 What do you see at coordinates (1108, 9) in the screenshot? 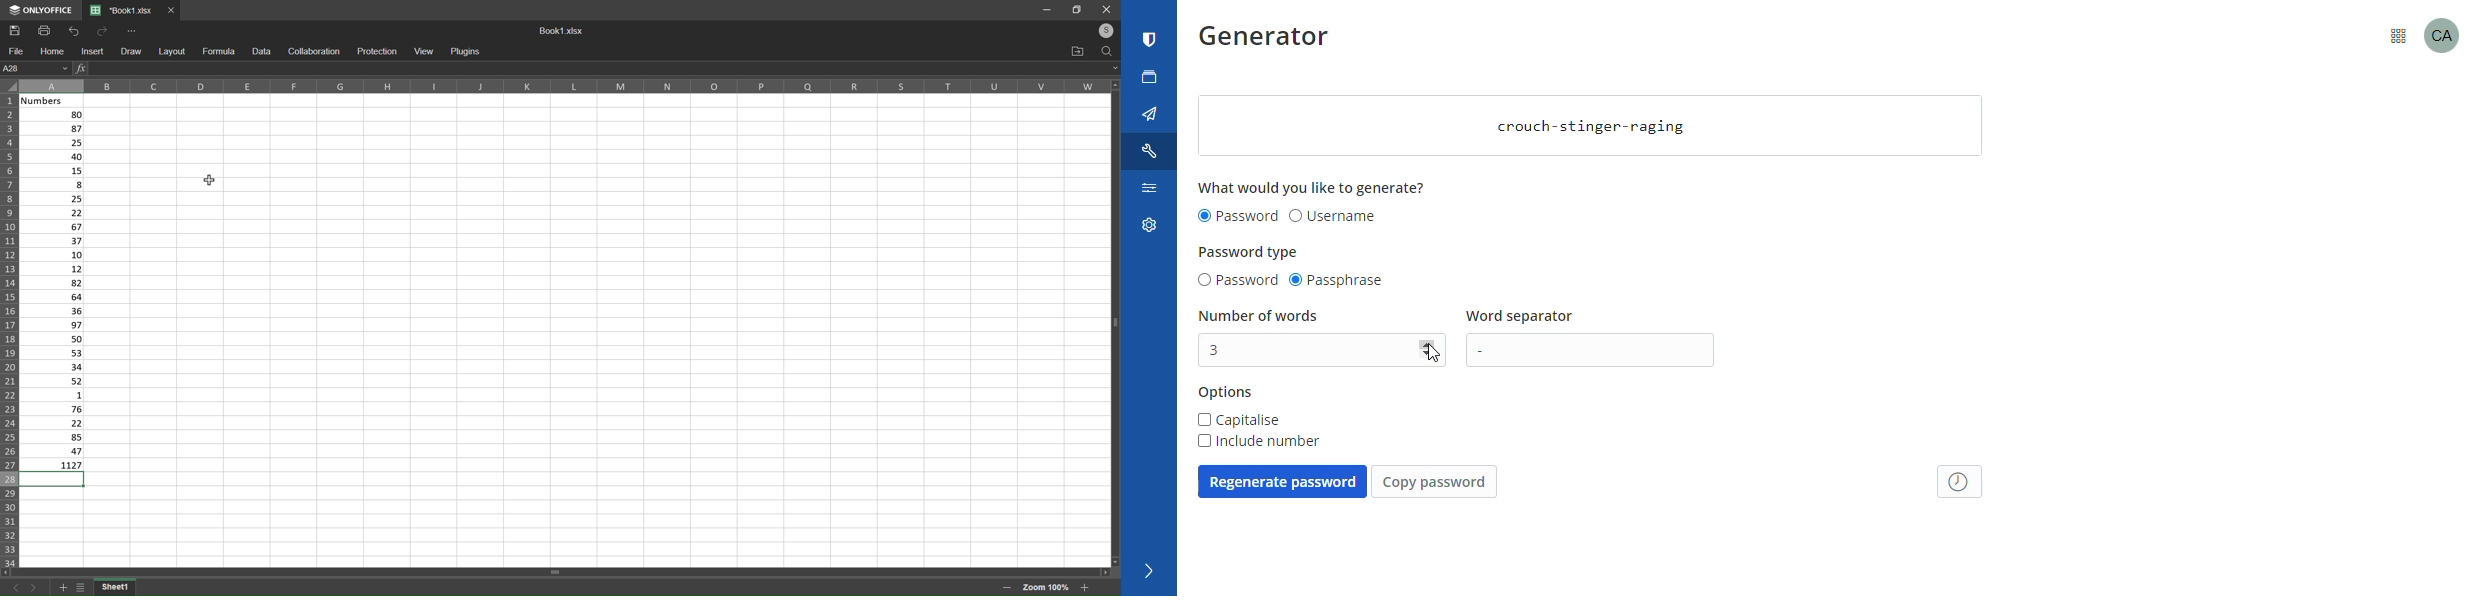
I see `close` at bounding box center [1108, 9].